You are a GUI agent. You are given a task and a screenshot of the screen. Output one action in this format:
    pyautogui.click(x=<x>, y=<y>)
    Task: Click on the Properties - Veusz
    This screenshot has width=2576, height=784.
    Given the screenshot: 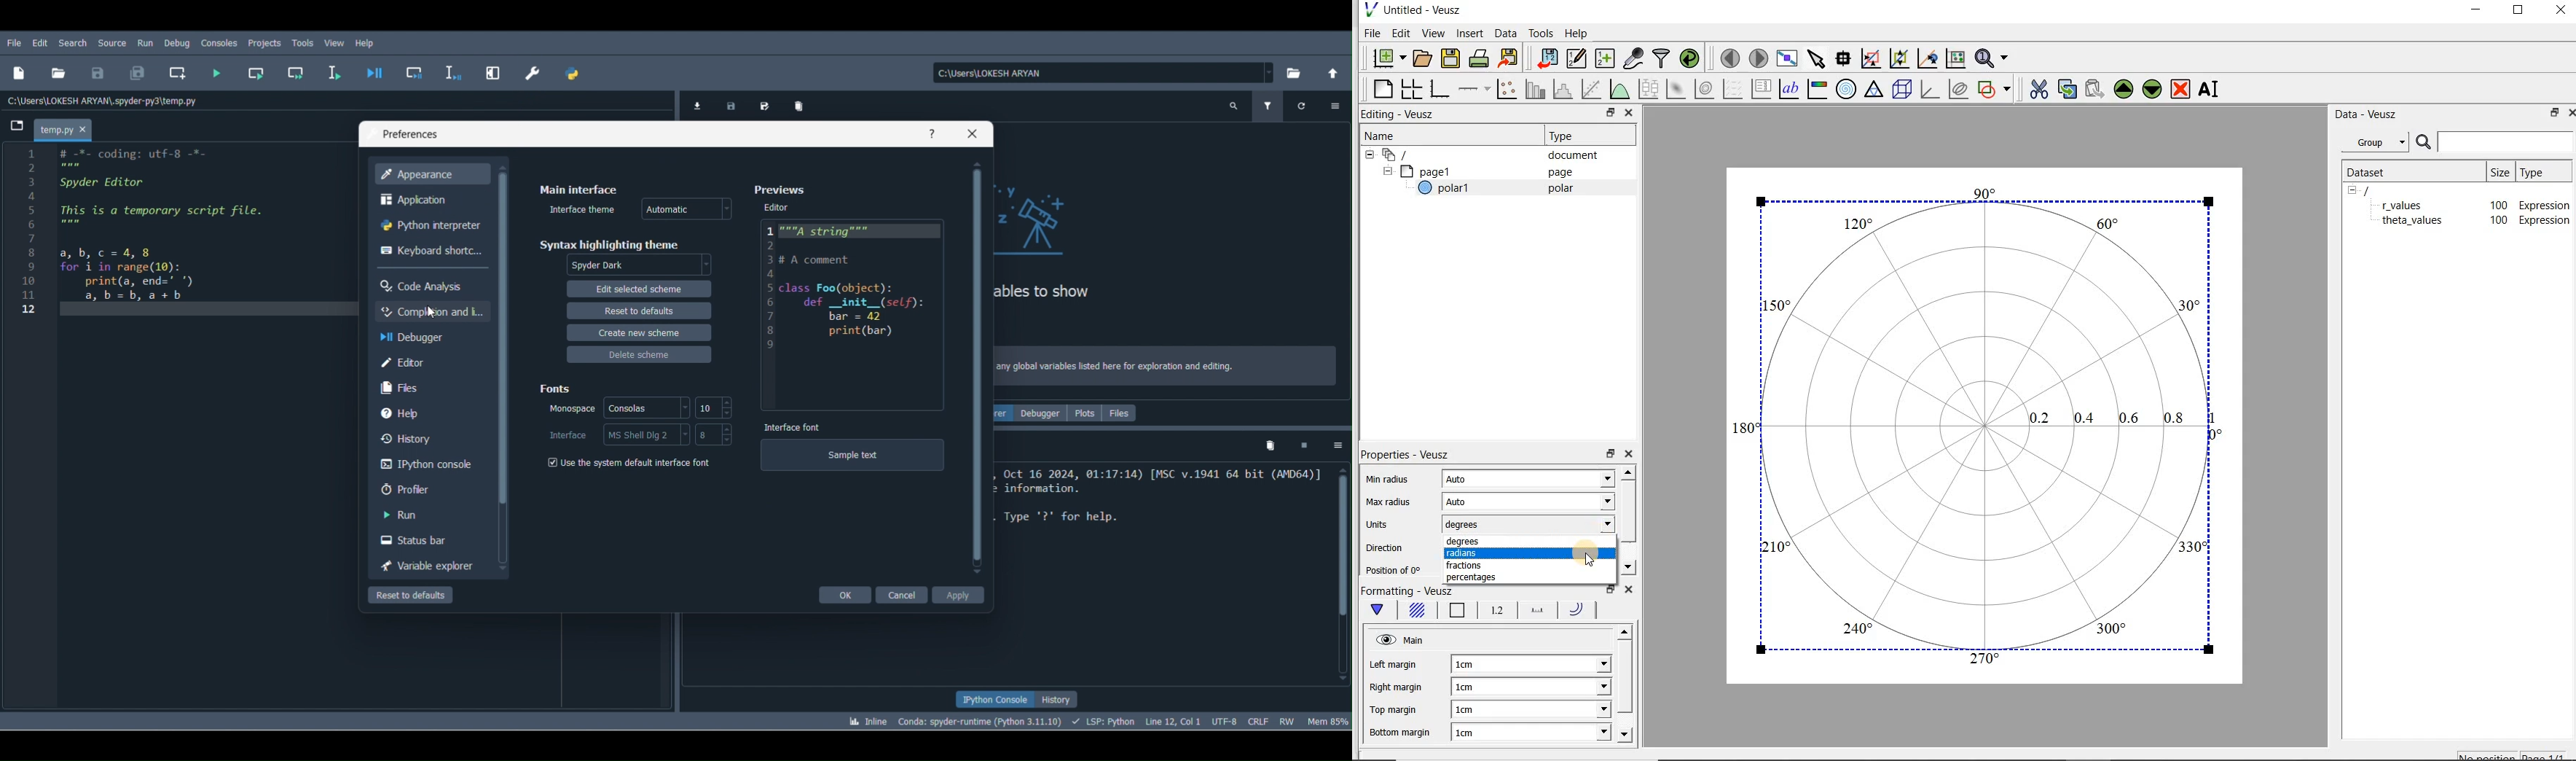 What is the action you would take?
    pyautogui.click(x=1407, y=455)
    